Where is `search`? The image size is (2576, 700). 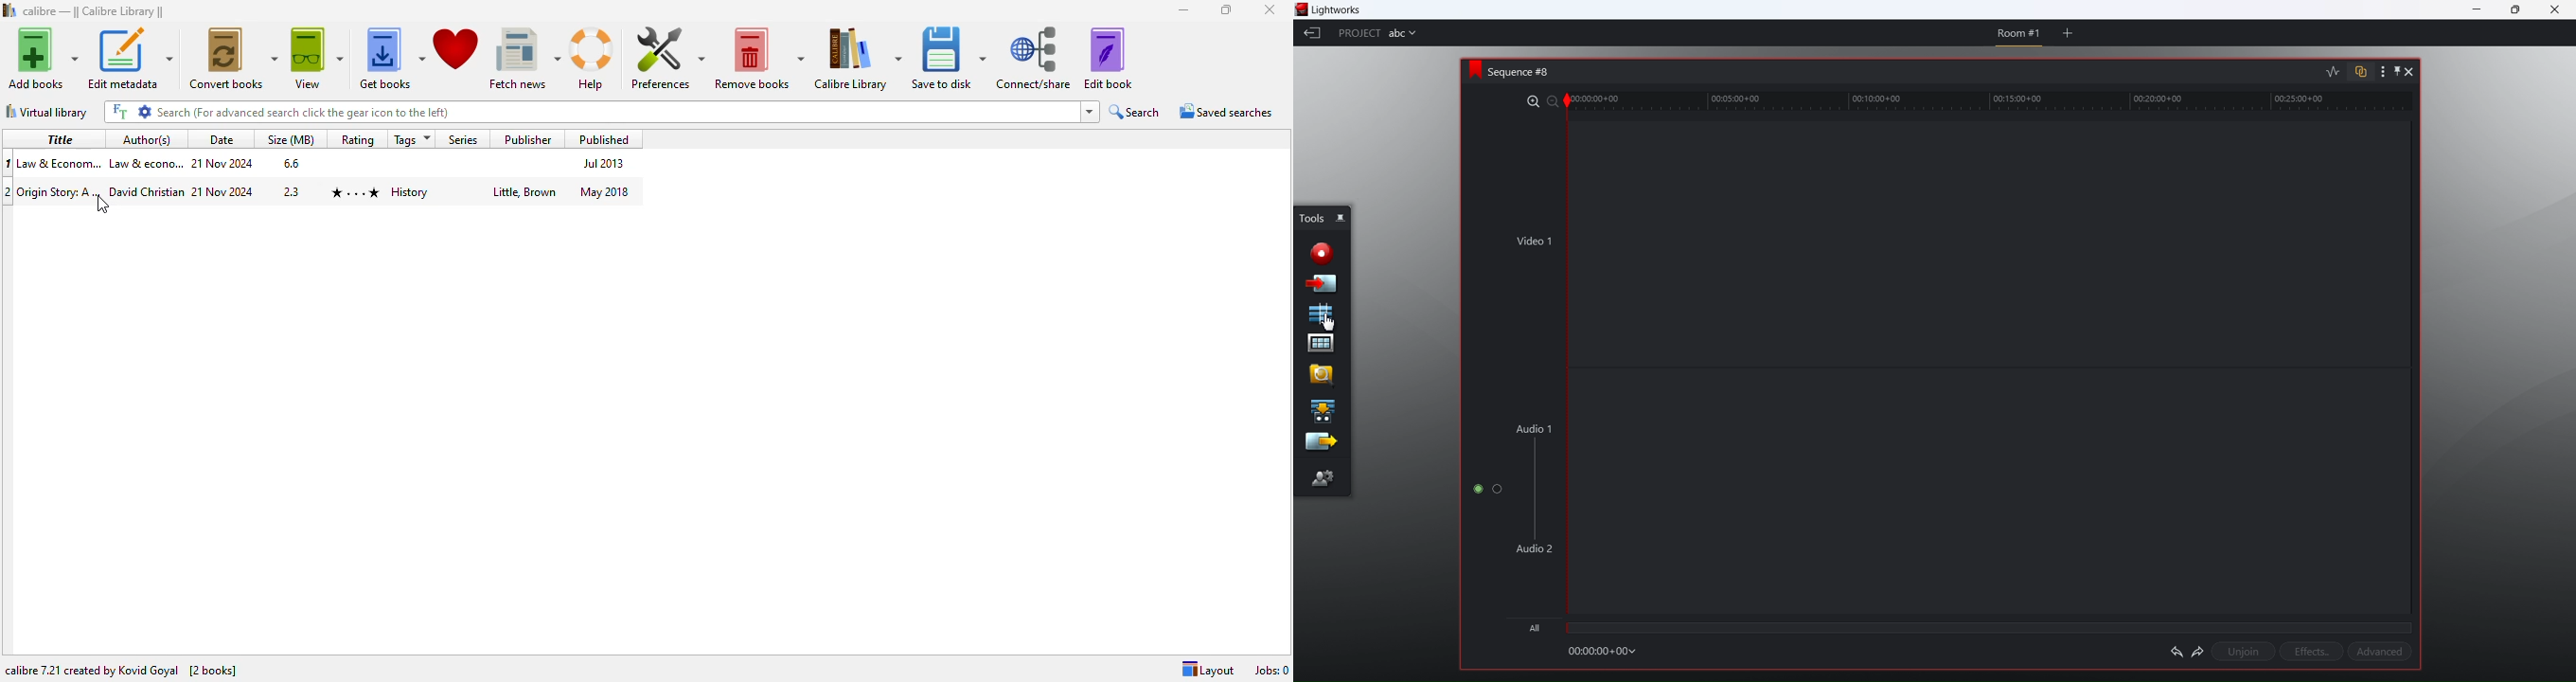 search is located at coordinates (590, 113).